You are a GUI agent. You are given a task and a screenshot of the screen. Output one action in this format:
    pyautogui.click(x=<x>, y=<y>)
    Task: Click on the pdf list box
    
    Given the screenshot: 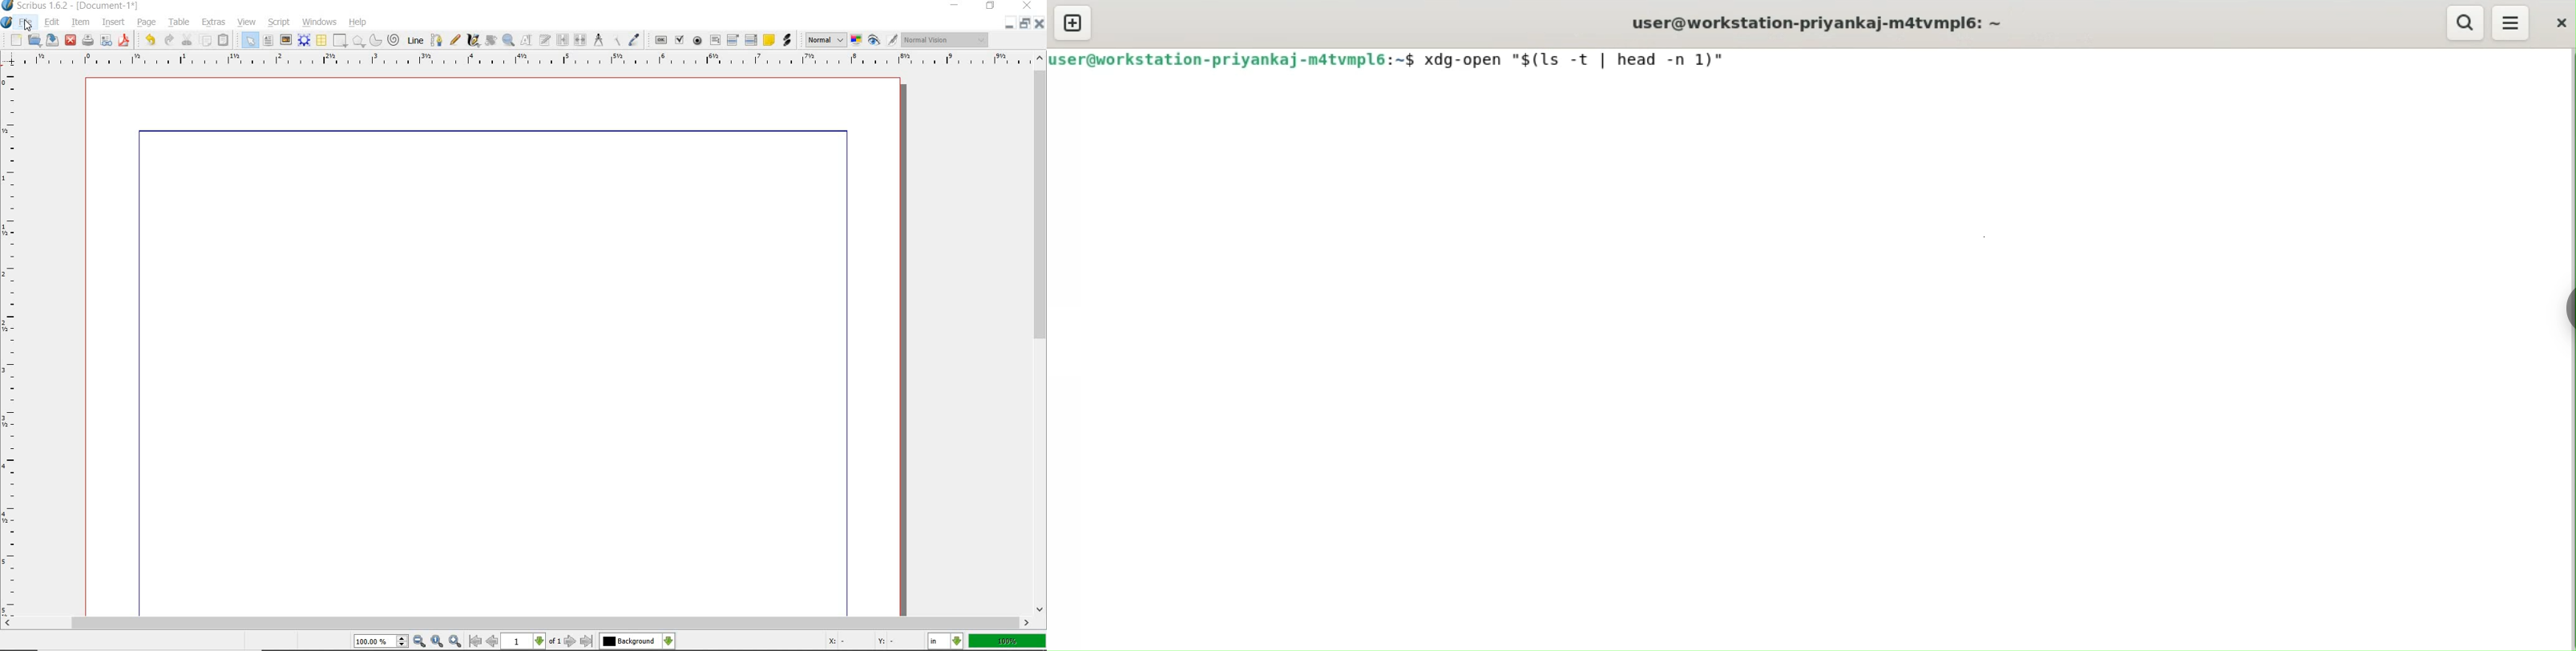 What is the action you would take?
    pyautogui.click(x=751, y=40)
    